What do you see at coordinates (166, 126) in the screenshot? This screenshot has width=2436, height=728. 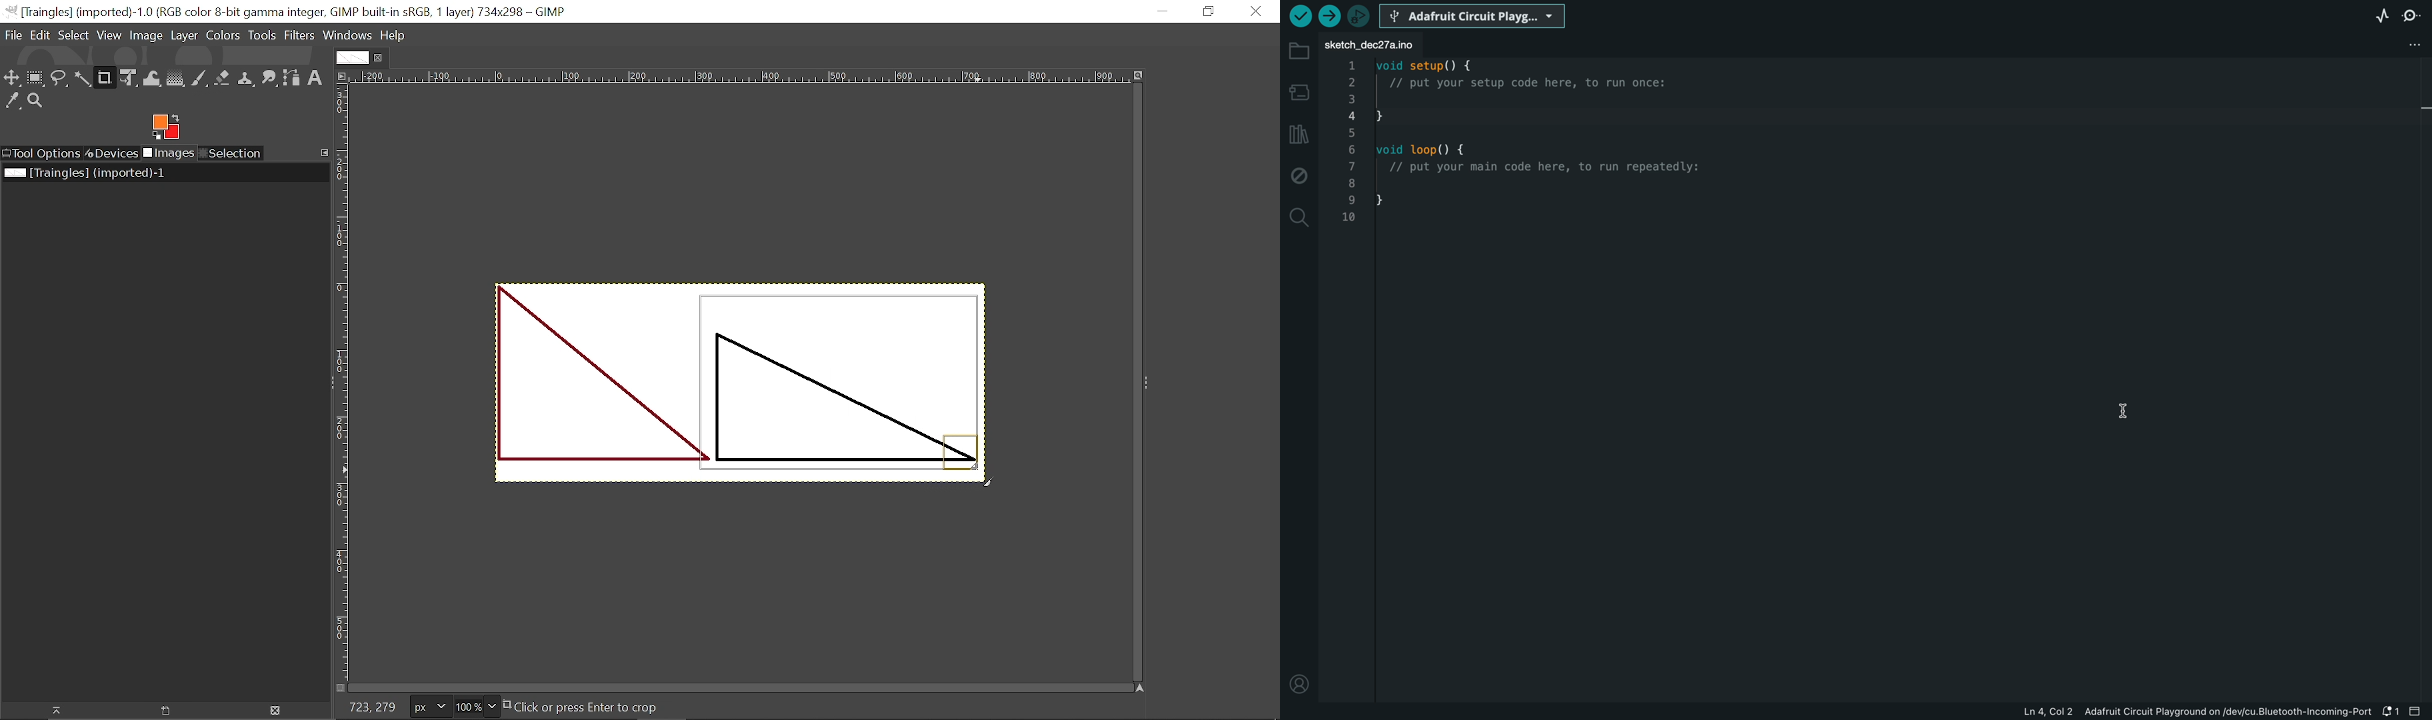 I see `The active foreground color` at bounding box center [166, 126].